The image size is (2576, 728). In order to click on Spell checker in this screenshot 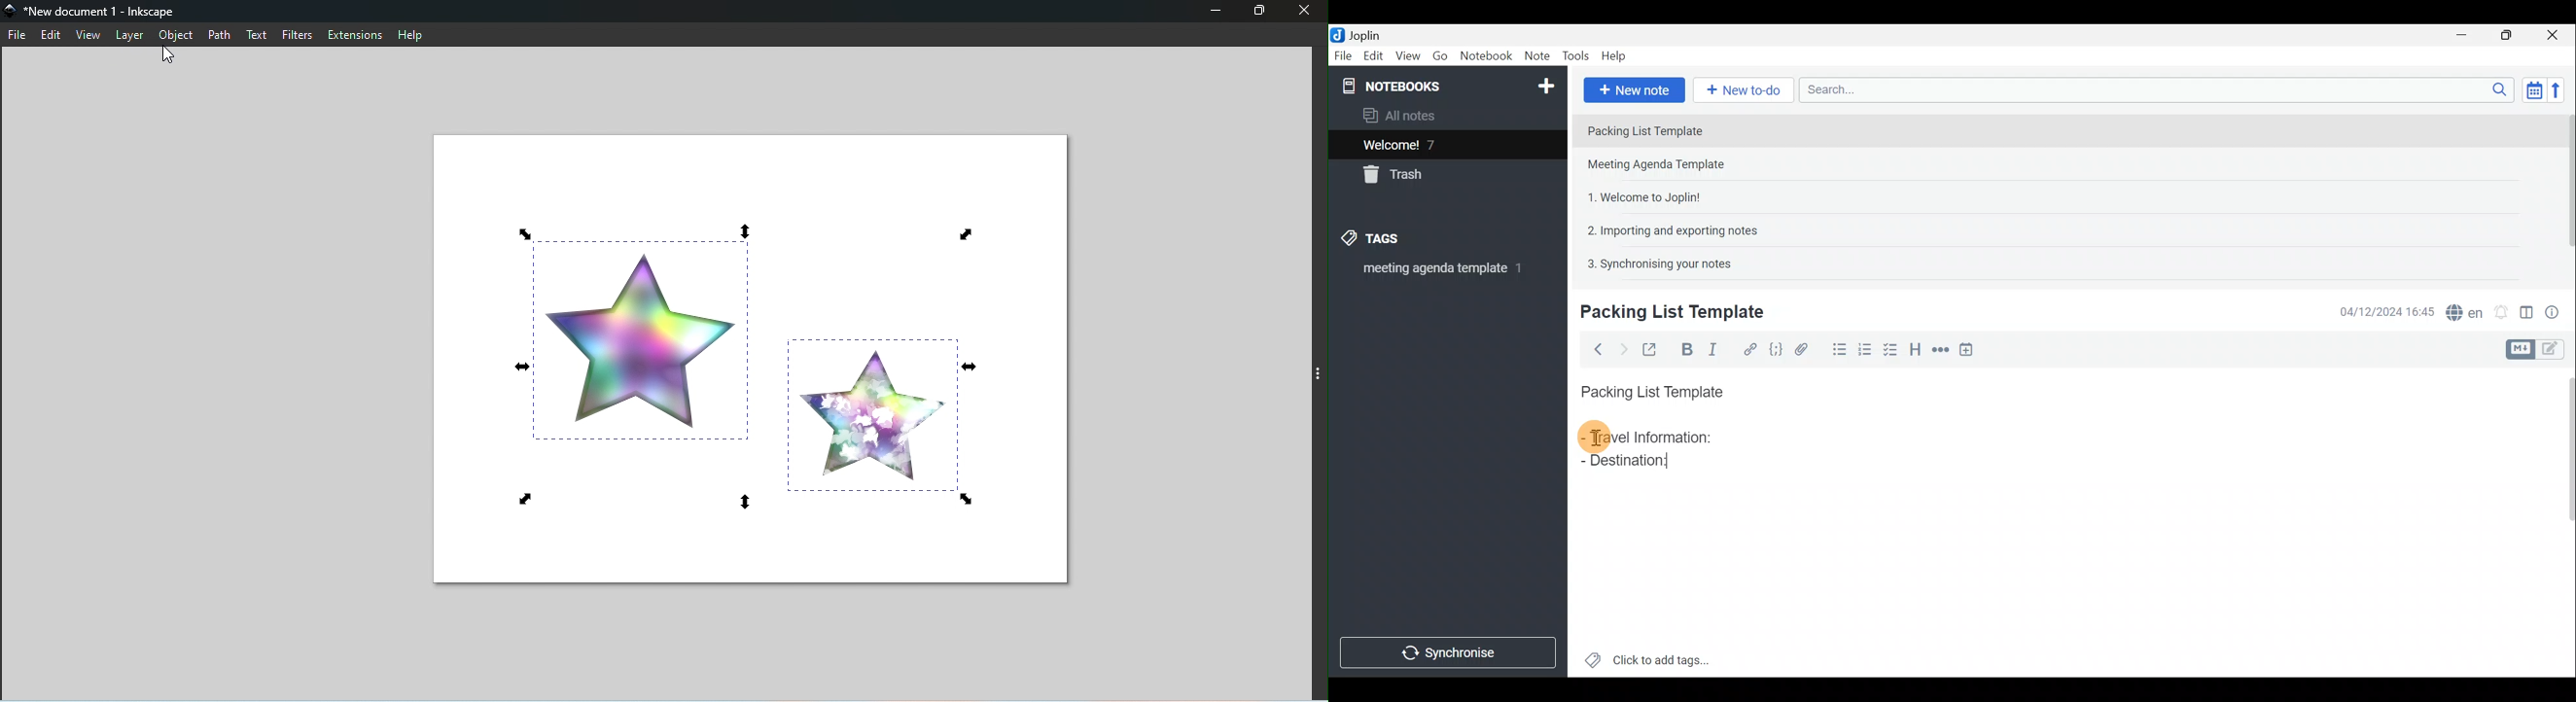, I will do `click(2461, 310)`.